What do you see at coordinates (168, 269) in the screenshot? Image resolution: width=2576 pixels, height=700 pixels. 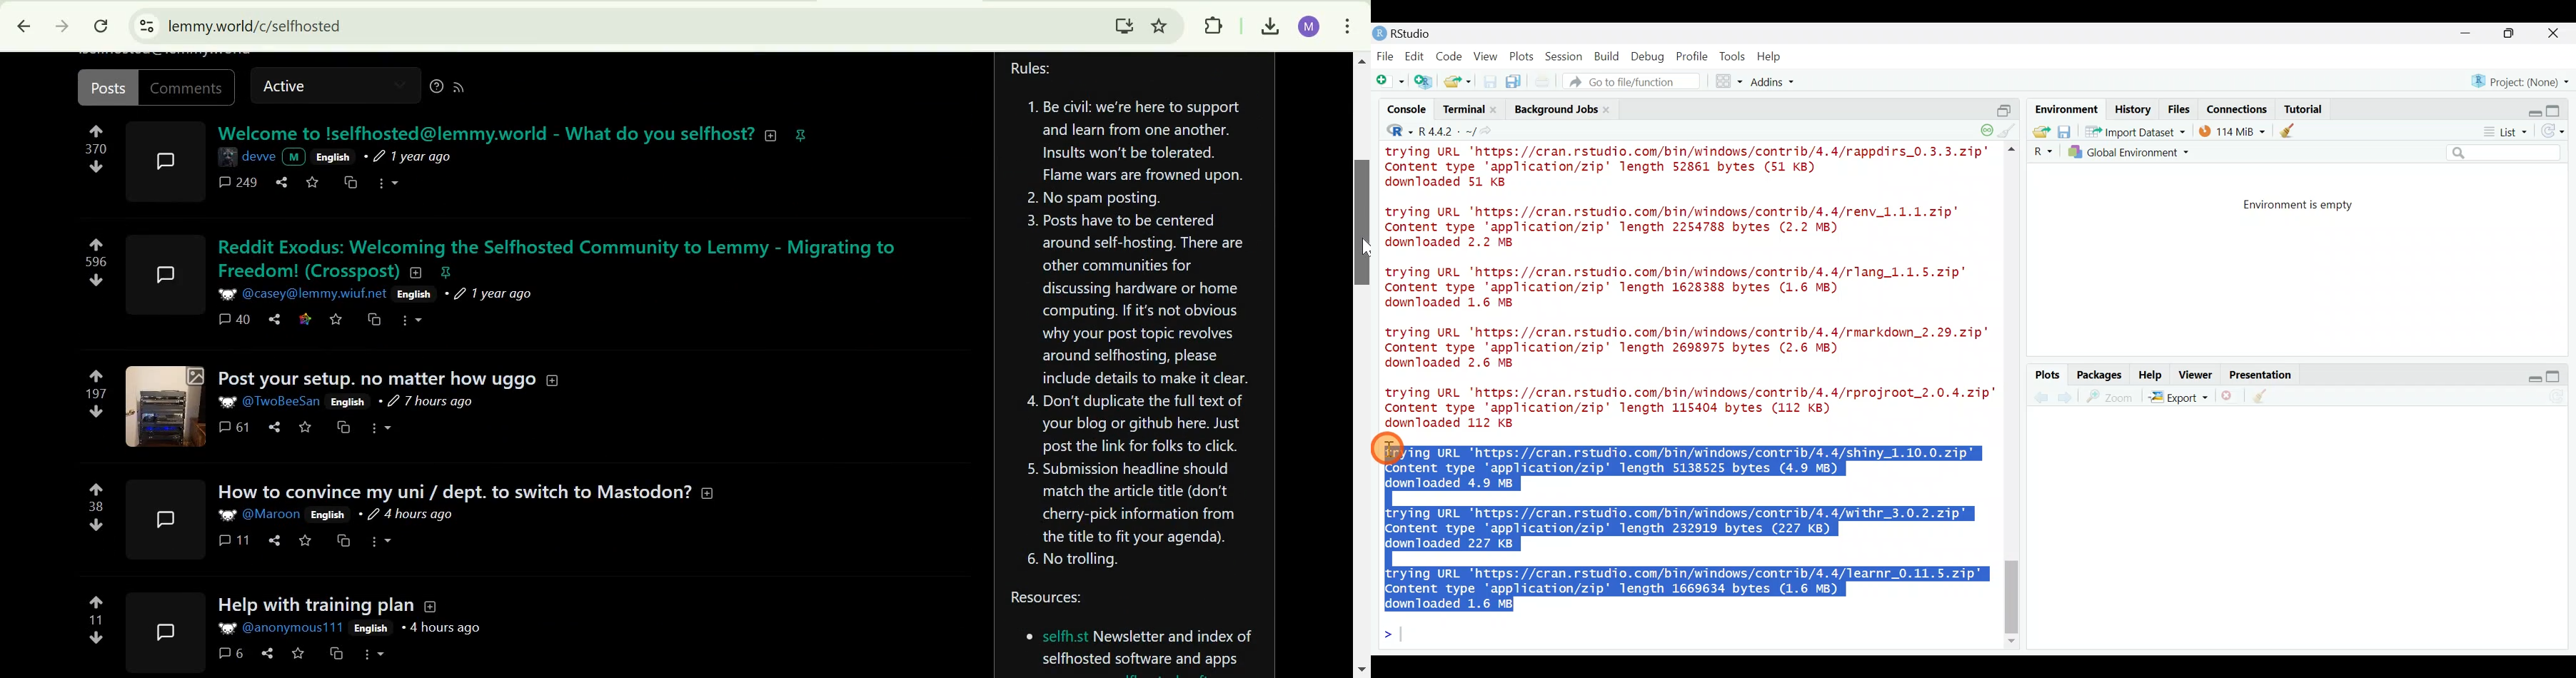 I see `expand here` at bounding box center [168, 269].